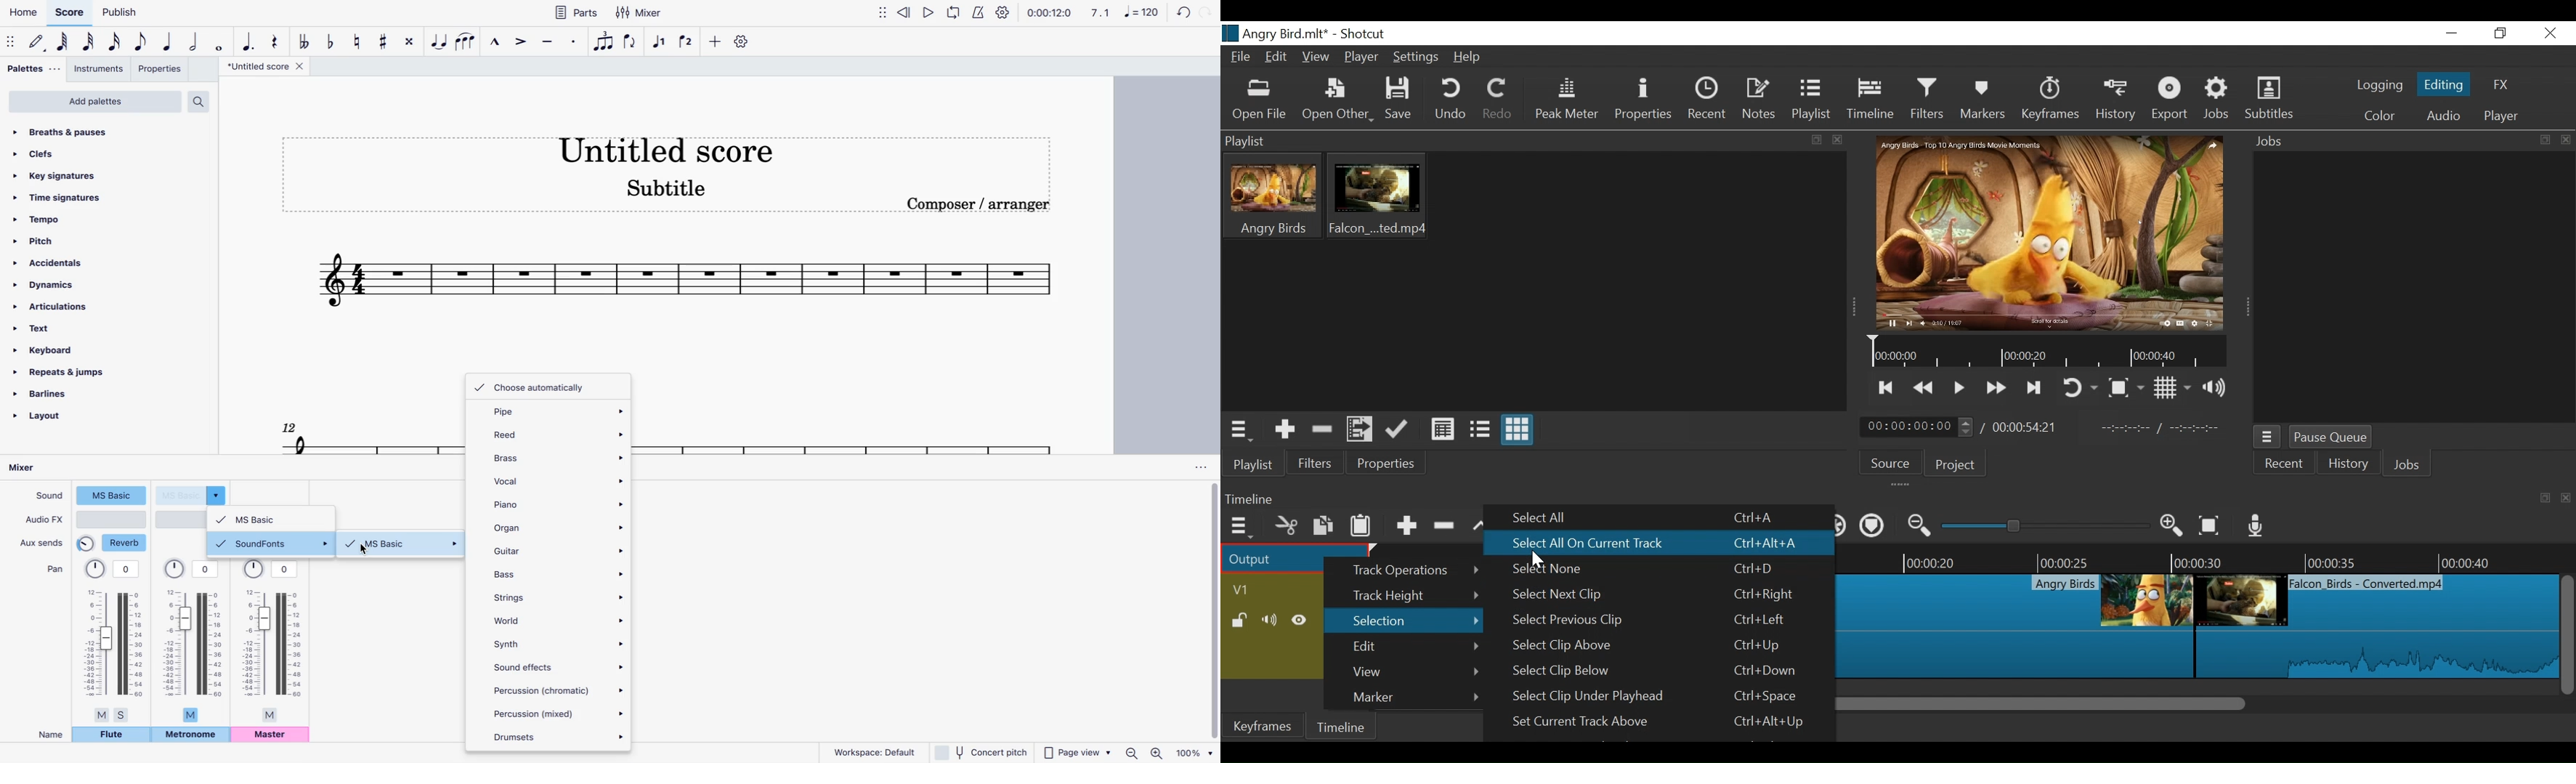 The height and width of the screenshot is (784, 2576). Describe the element at coordinates (2411, 142) in the screenshot. I see `Jobs Panel` at that location.